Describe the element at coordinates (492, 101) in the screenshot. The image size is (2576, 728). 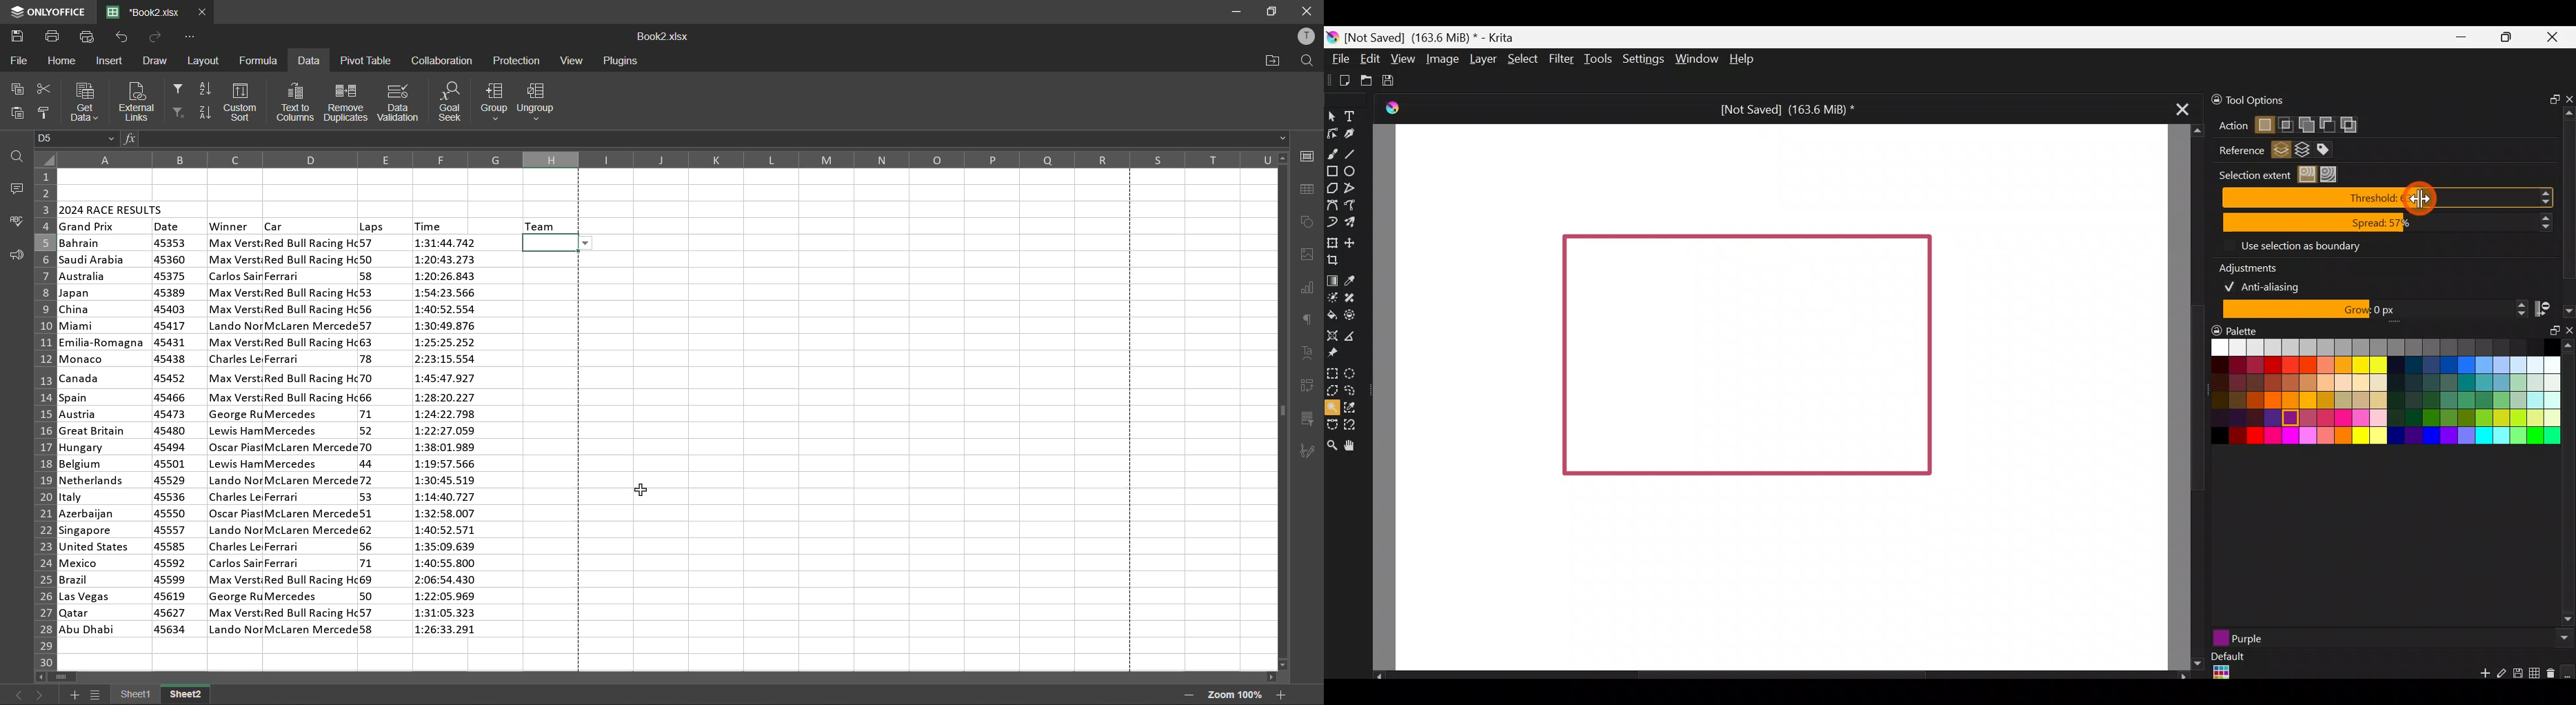
I see `group` at that location.